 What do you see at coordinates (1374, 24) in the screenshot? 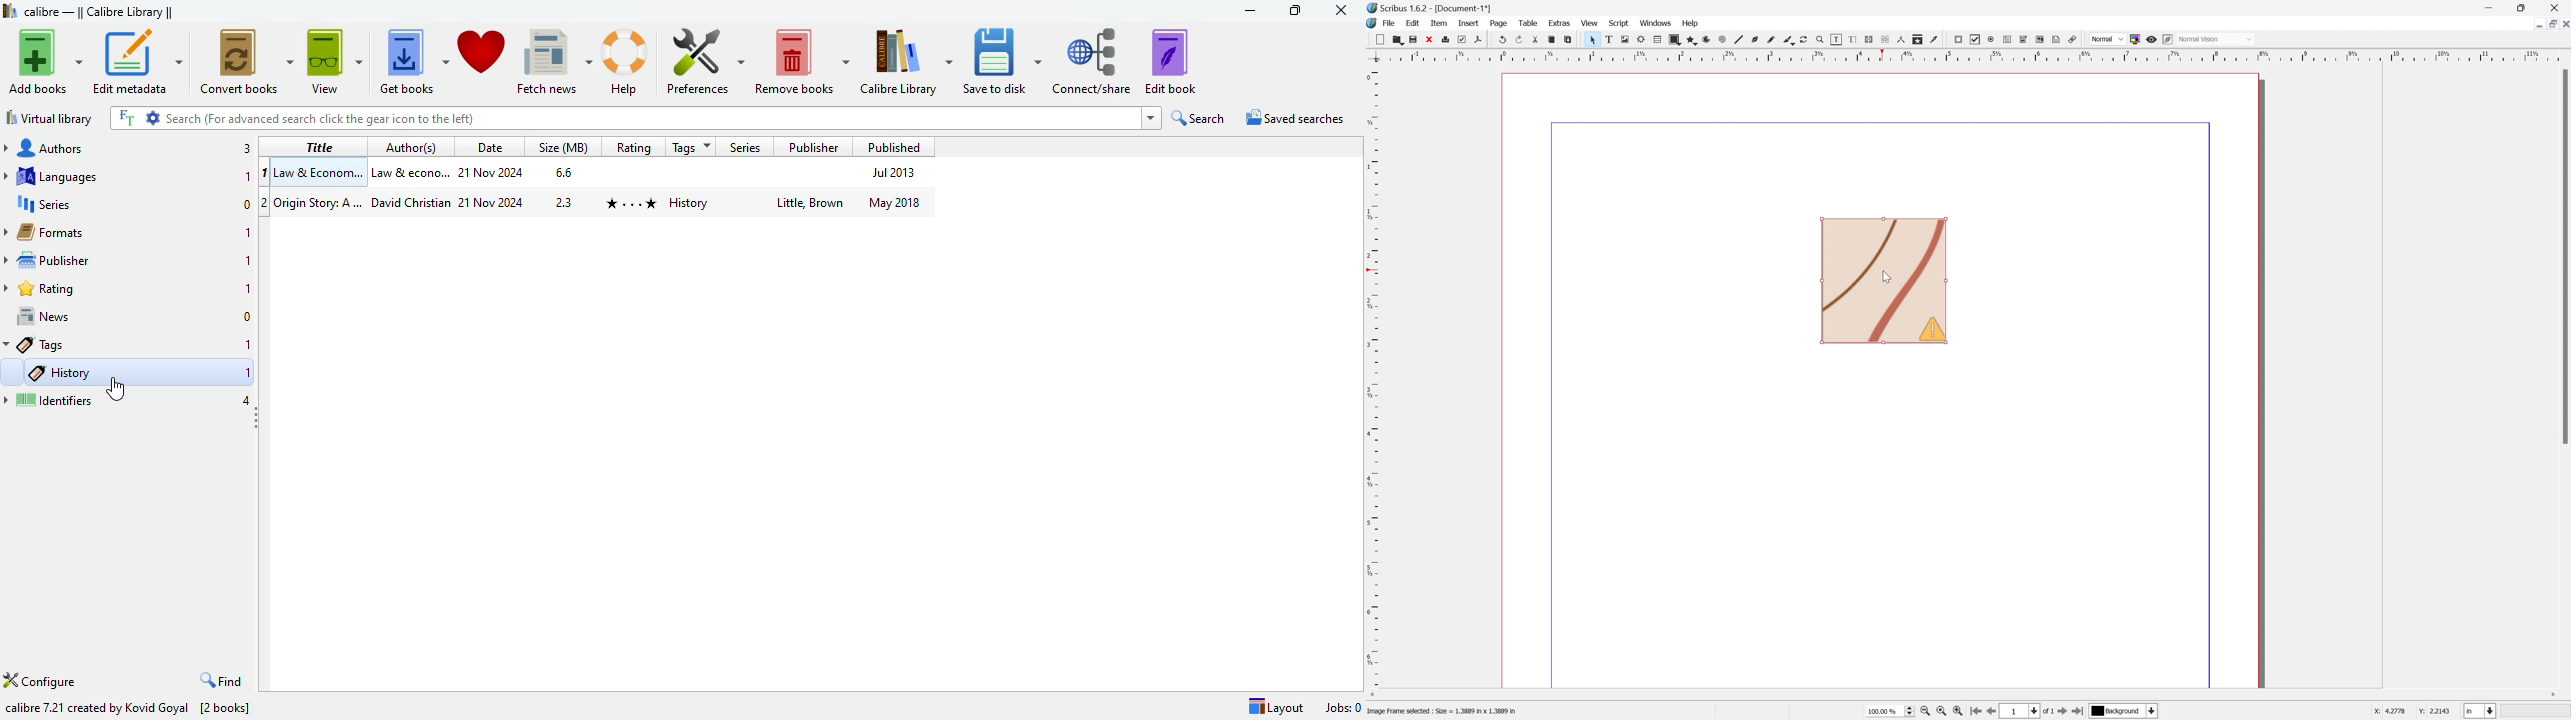
I see `Scribus` at bounding box center [1374, 24].